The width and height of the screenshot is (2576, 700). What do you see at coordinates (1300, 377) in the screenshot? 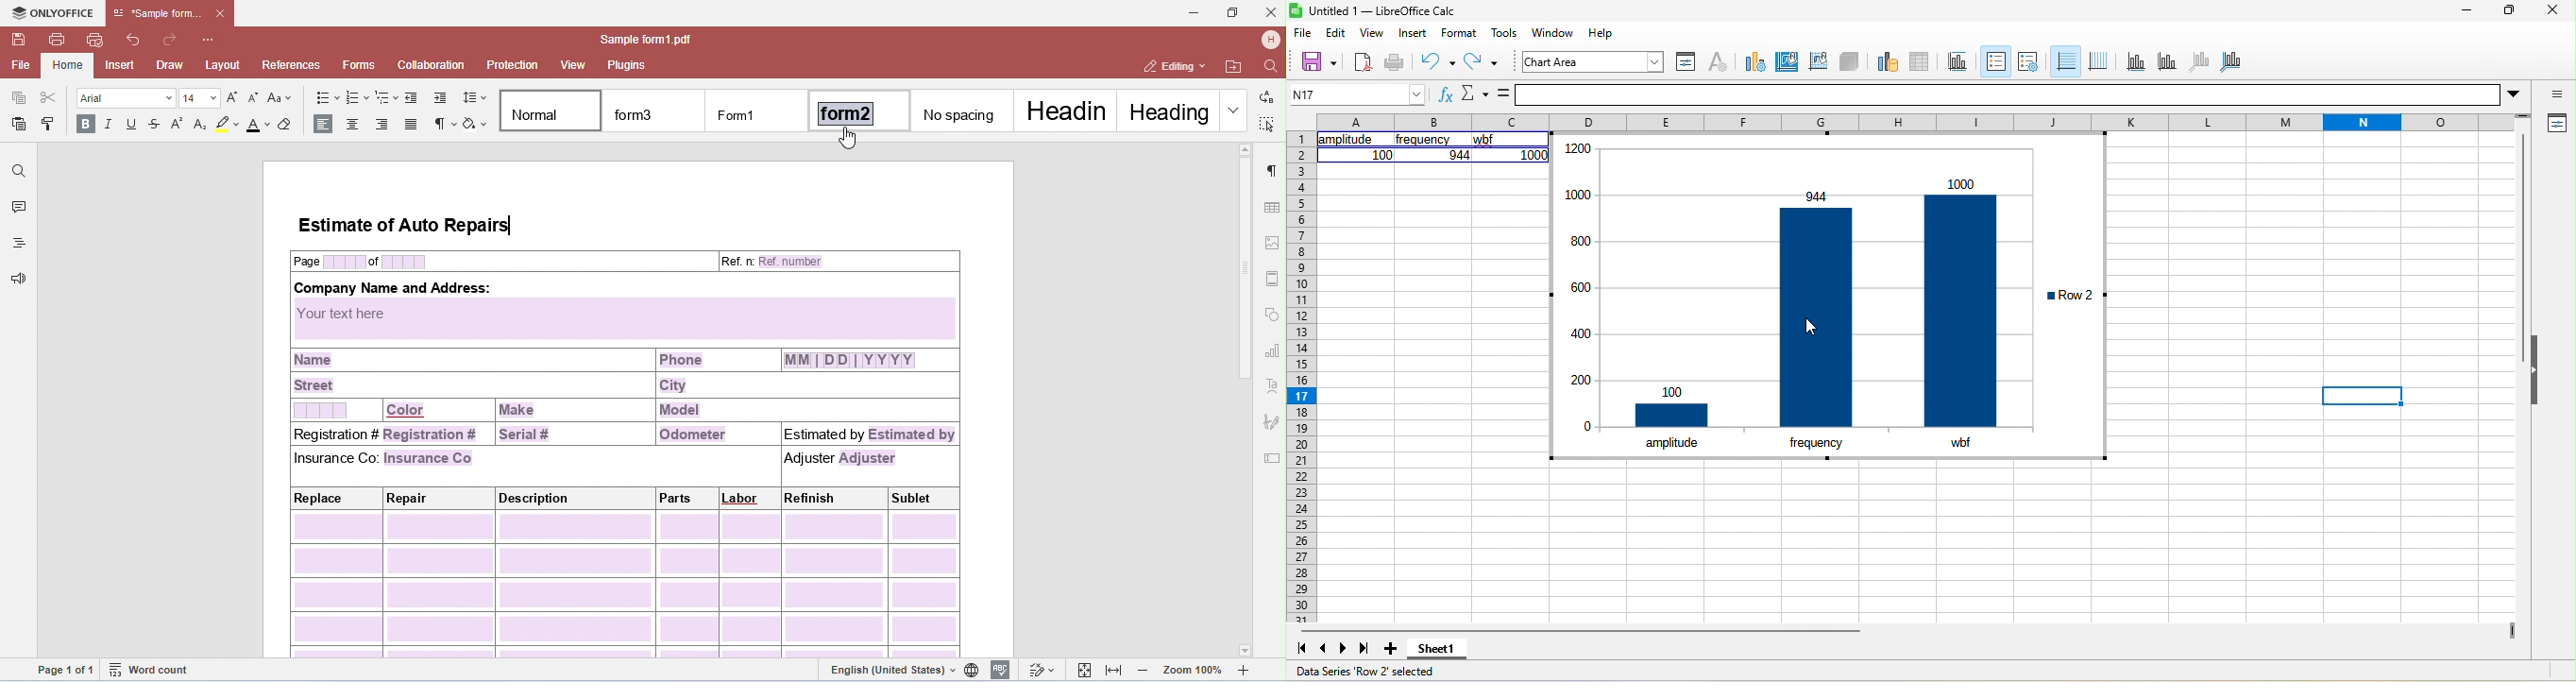
I see `rows` at bounding box center [1300, 377].